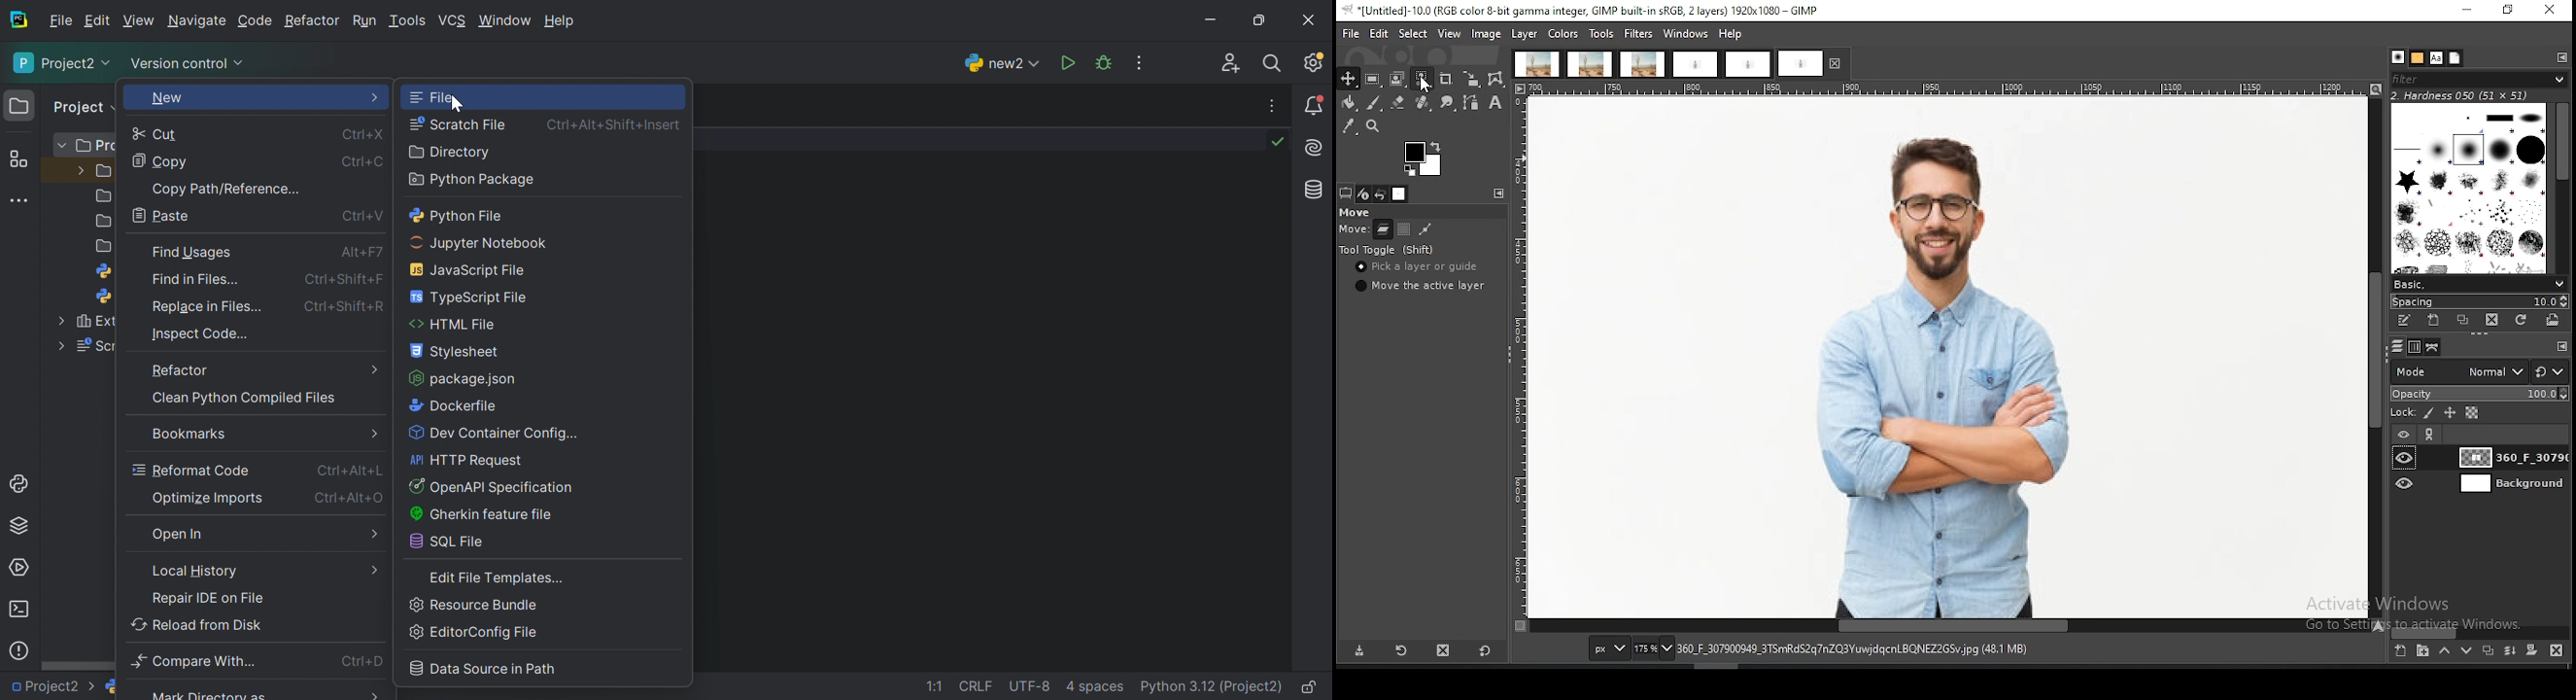 The image size is (2576, 700). I want to click on color picker tool, so click(1348, 126).